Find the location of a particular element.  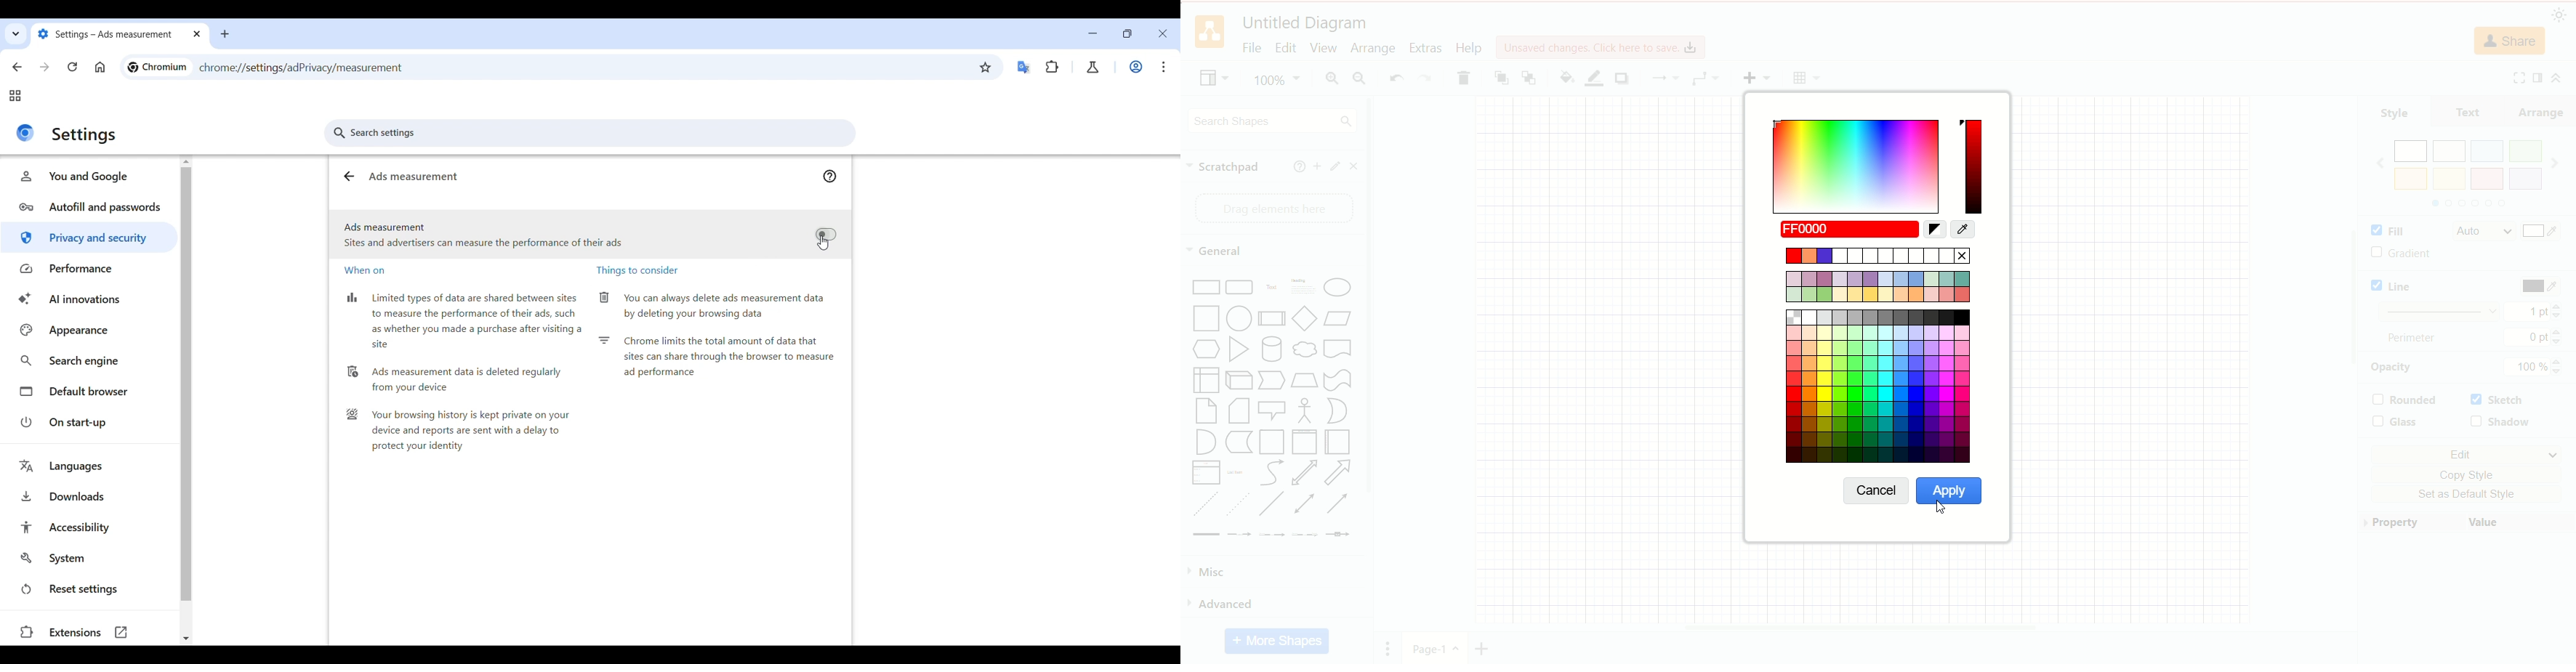

Reload page is located at coordinates (72, 67).